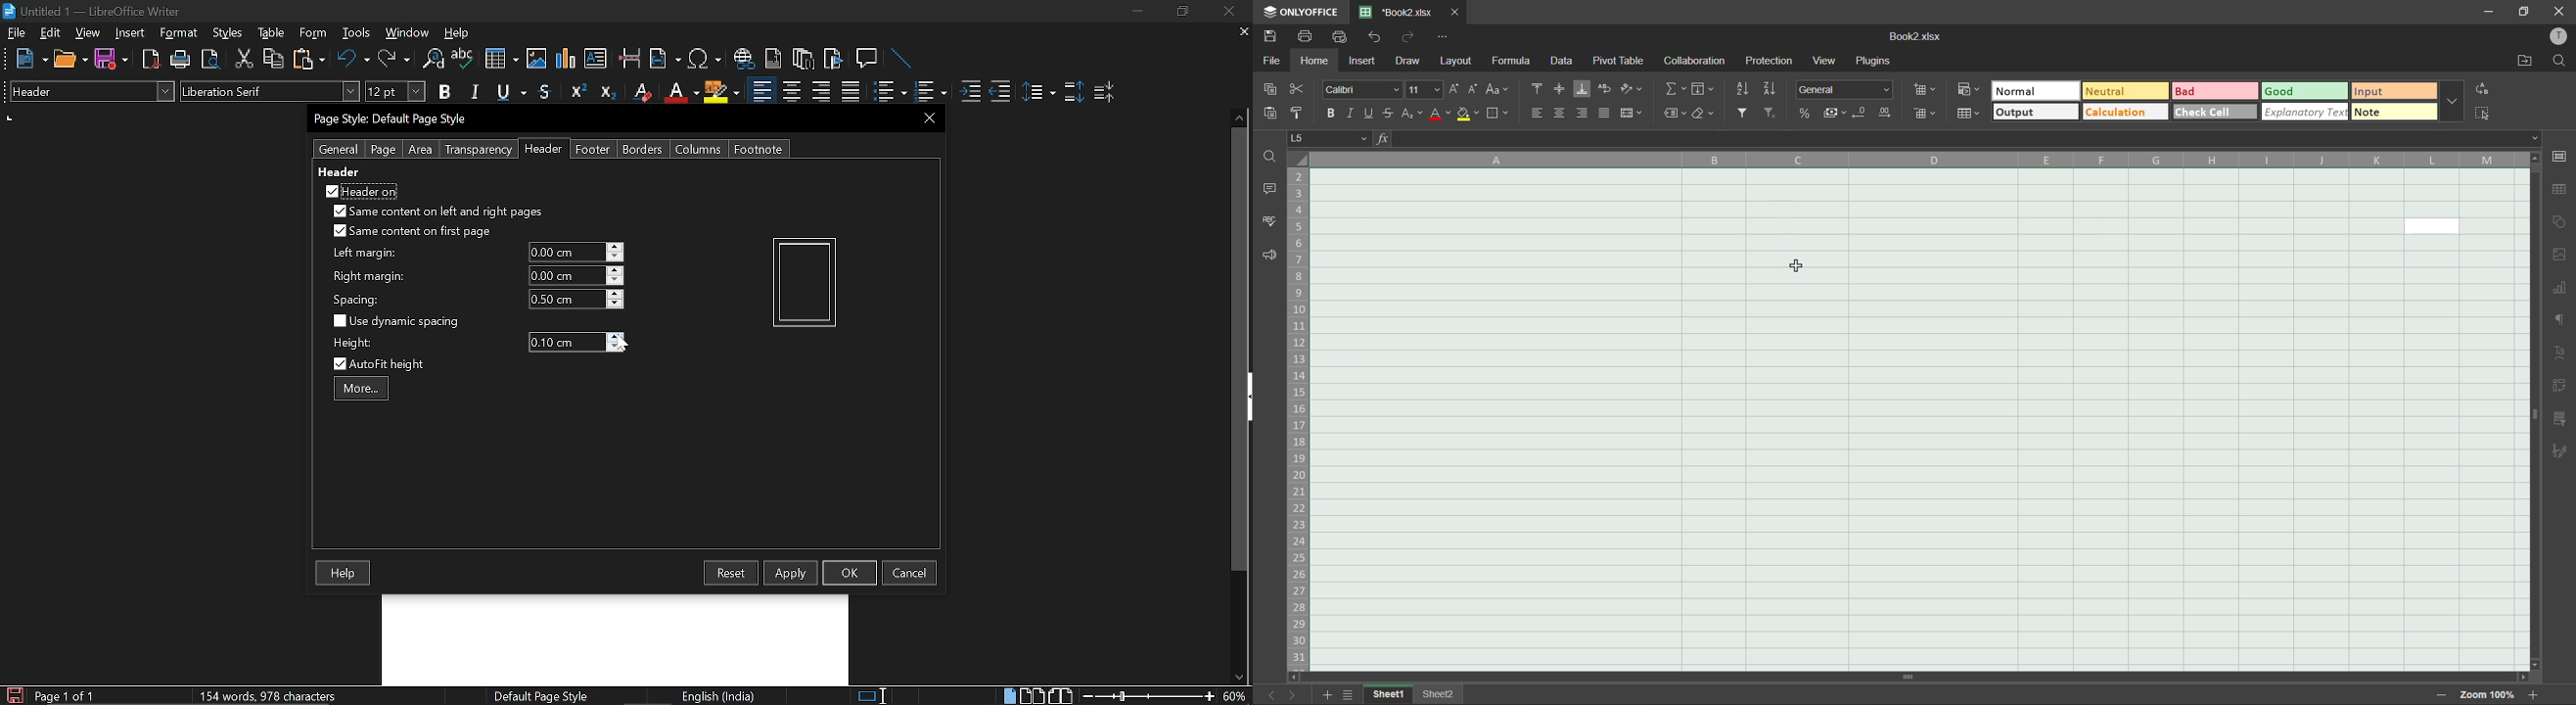  Describe the element at coordinates (476, 92) in the screenshot. I see `Italic` at that location.